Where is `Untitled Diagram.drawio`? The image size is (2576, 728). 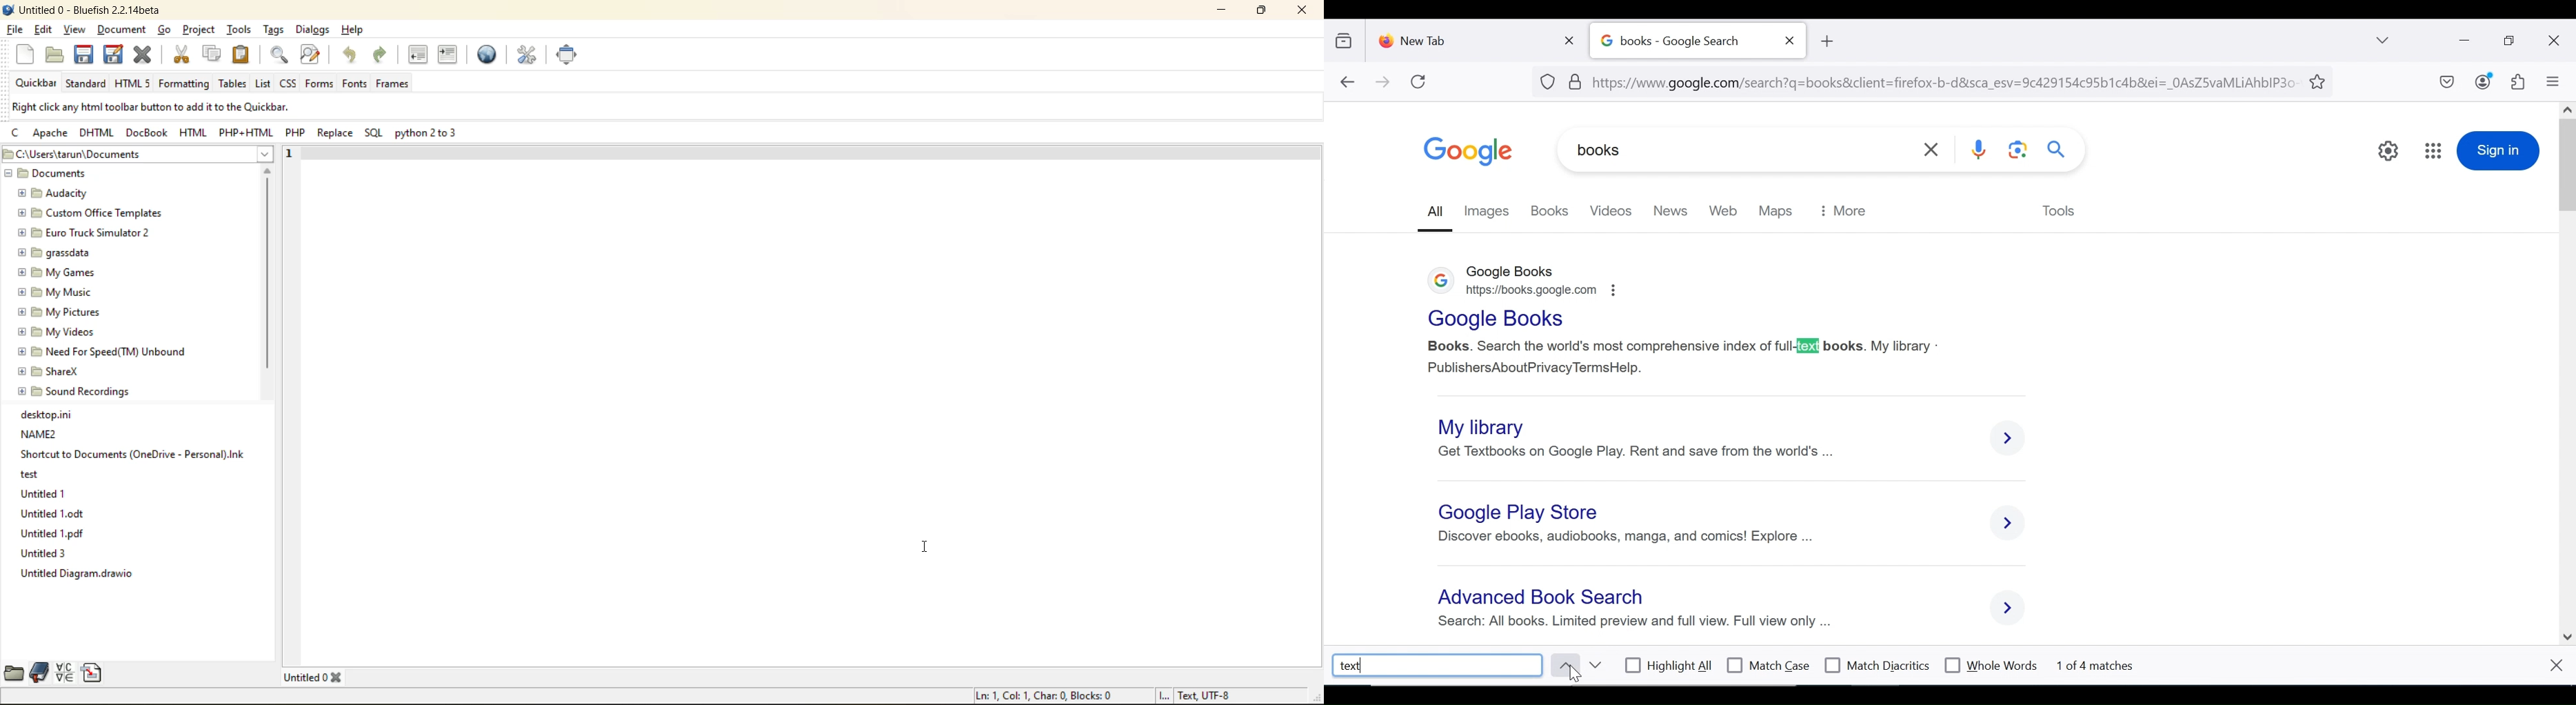 Untitled Diagram.drawio is located at coordinates (83, 575).